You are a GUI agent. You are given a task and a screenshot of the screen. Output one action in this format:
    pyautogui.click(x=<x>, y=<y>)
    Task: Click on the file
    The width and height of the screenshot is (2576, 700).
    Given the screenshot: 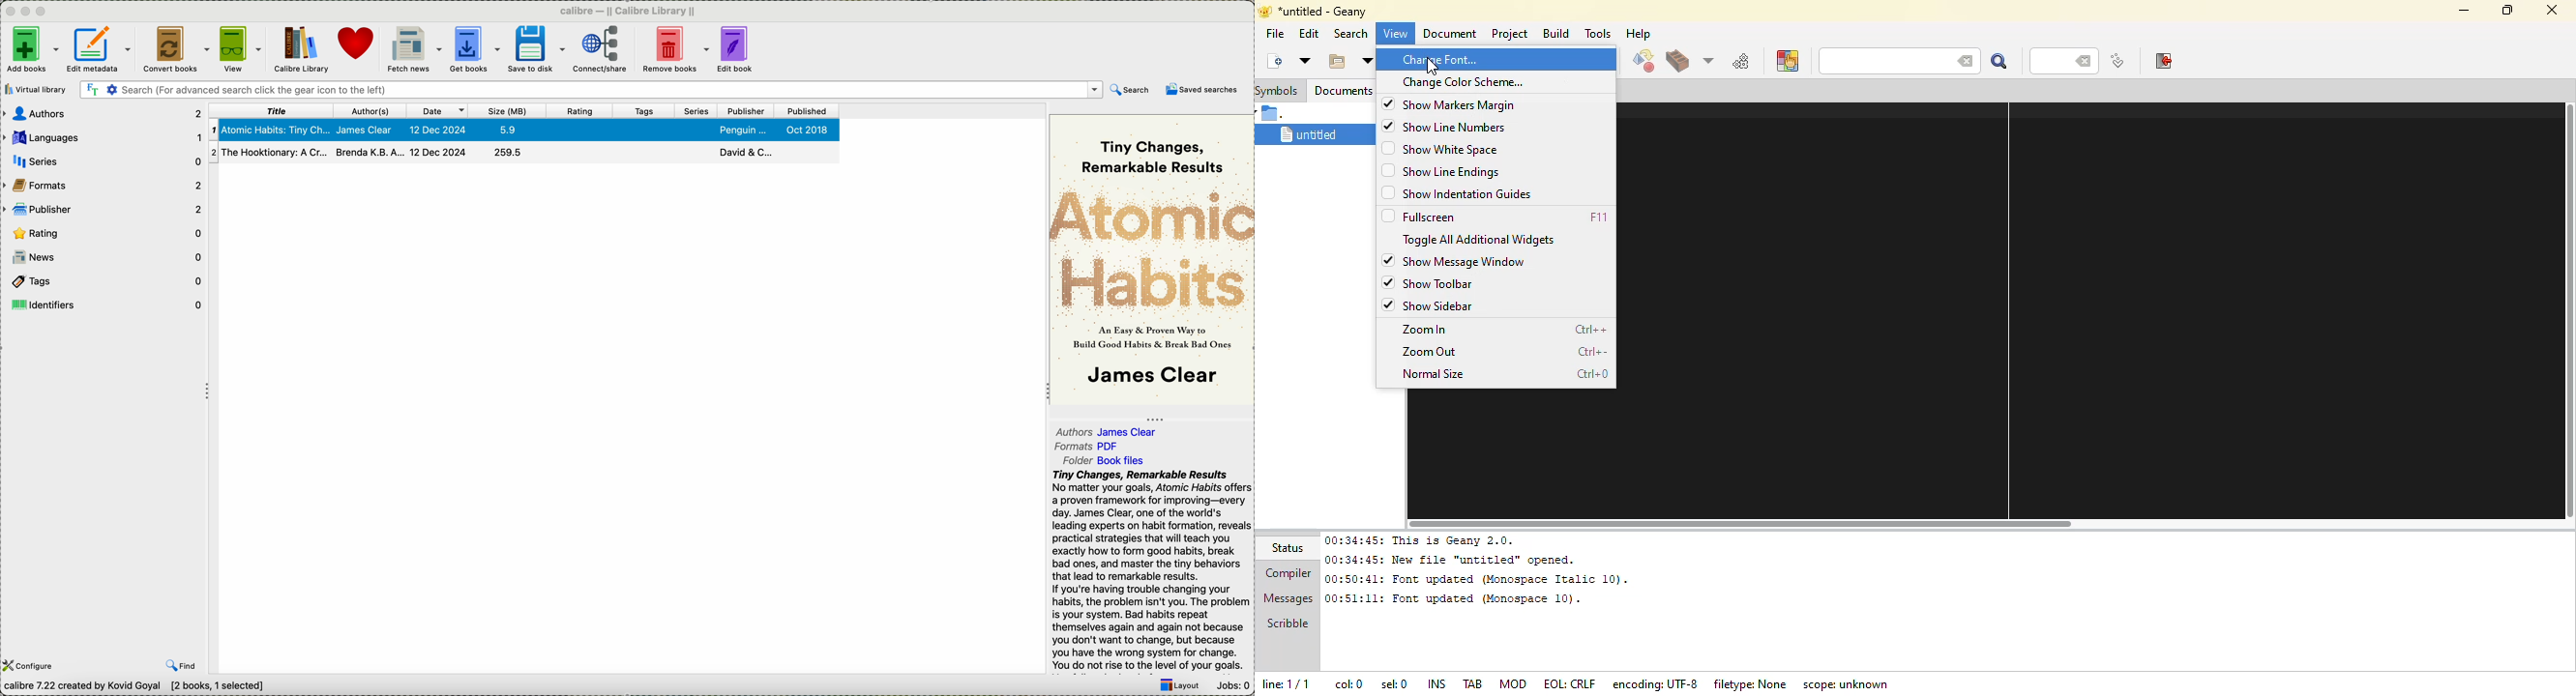 What is the action you would take?
    pyautogui.click(x=1274, y=33)
    